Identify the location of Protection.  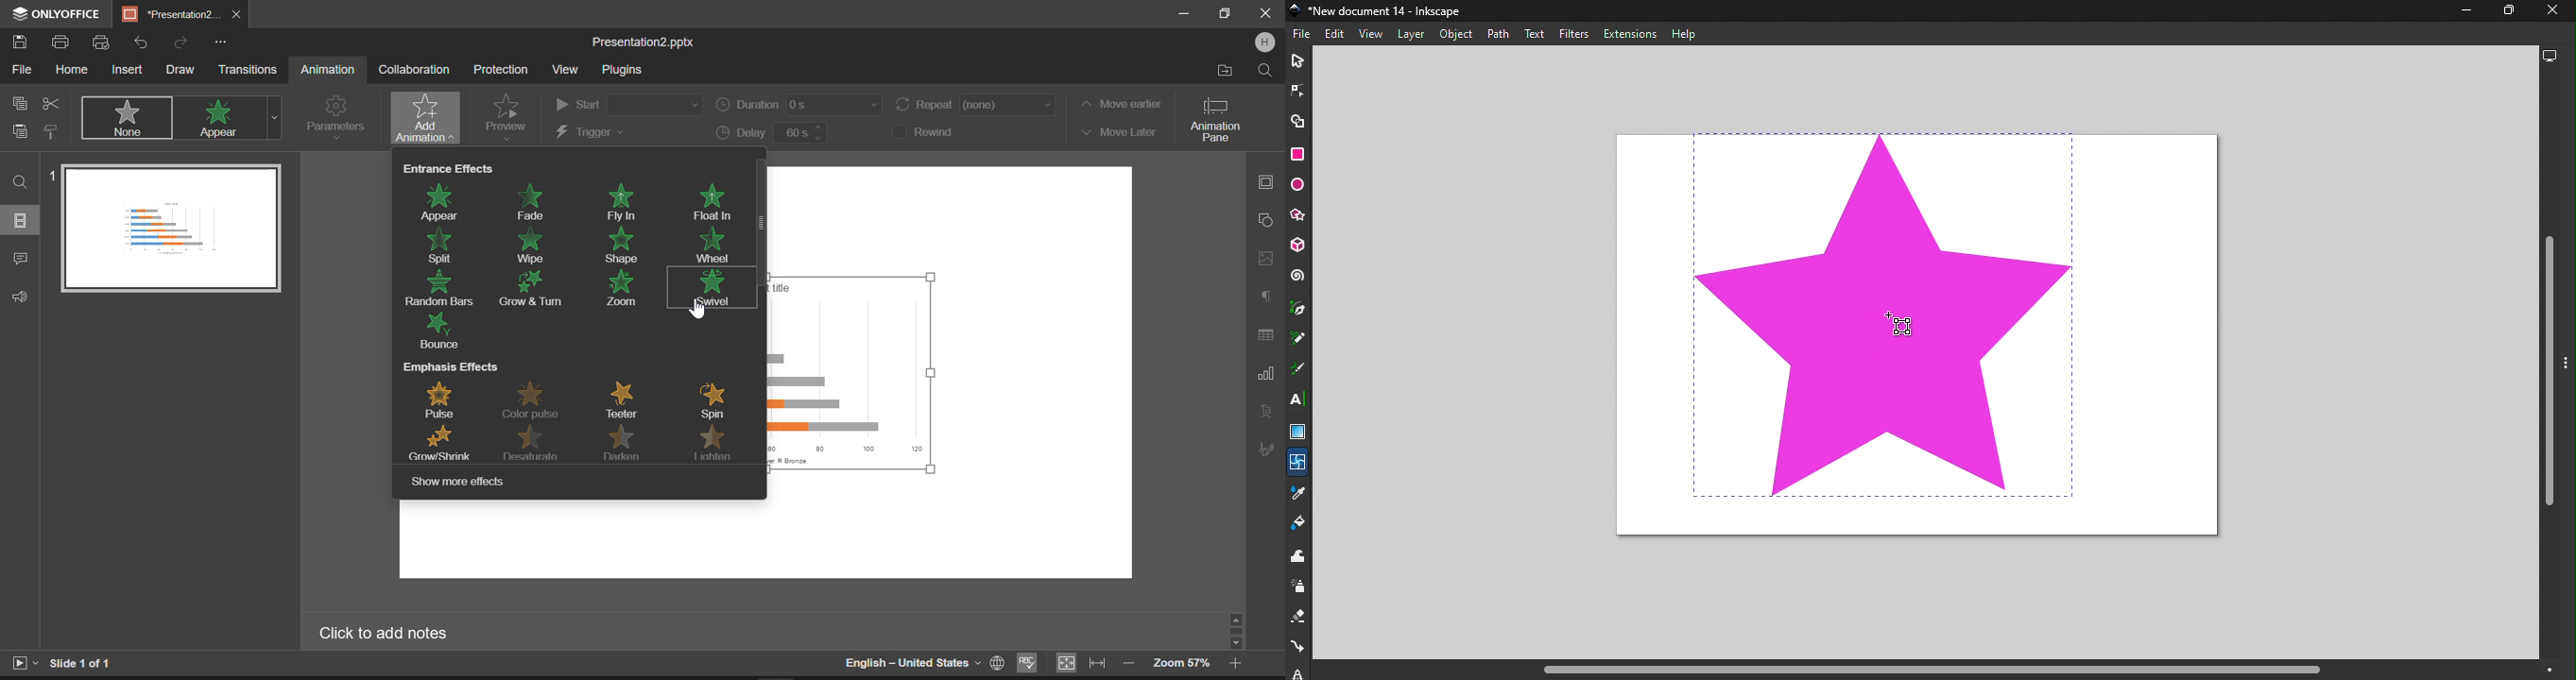
(504, 69).